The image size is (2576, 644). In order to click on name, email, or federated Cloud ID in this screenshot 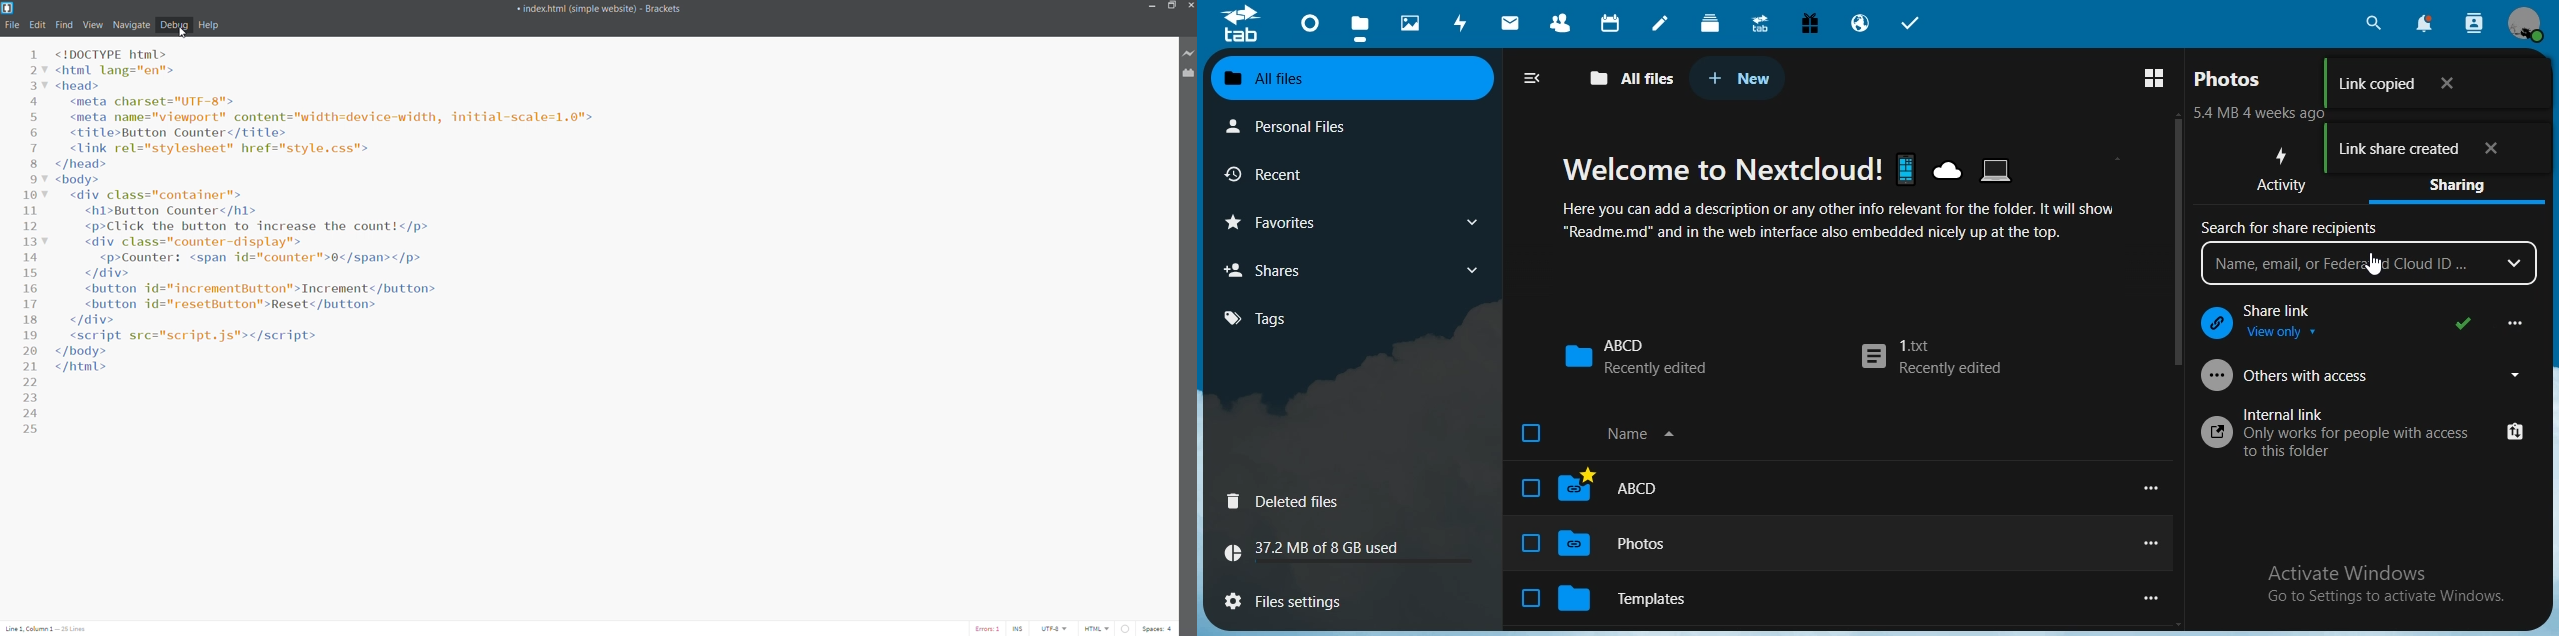, I will do `click(2367, 263)`.